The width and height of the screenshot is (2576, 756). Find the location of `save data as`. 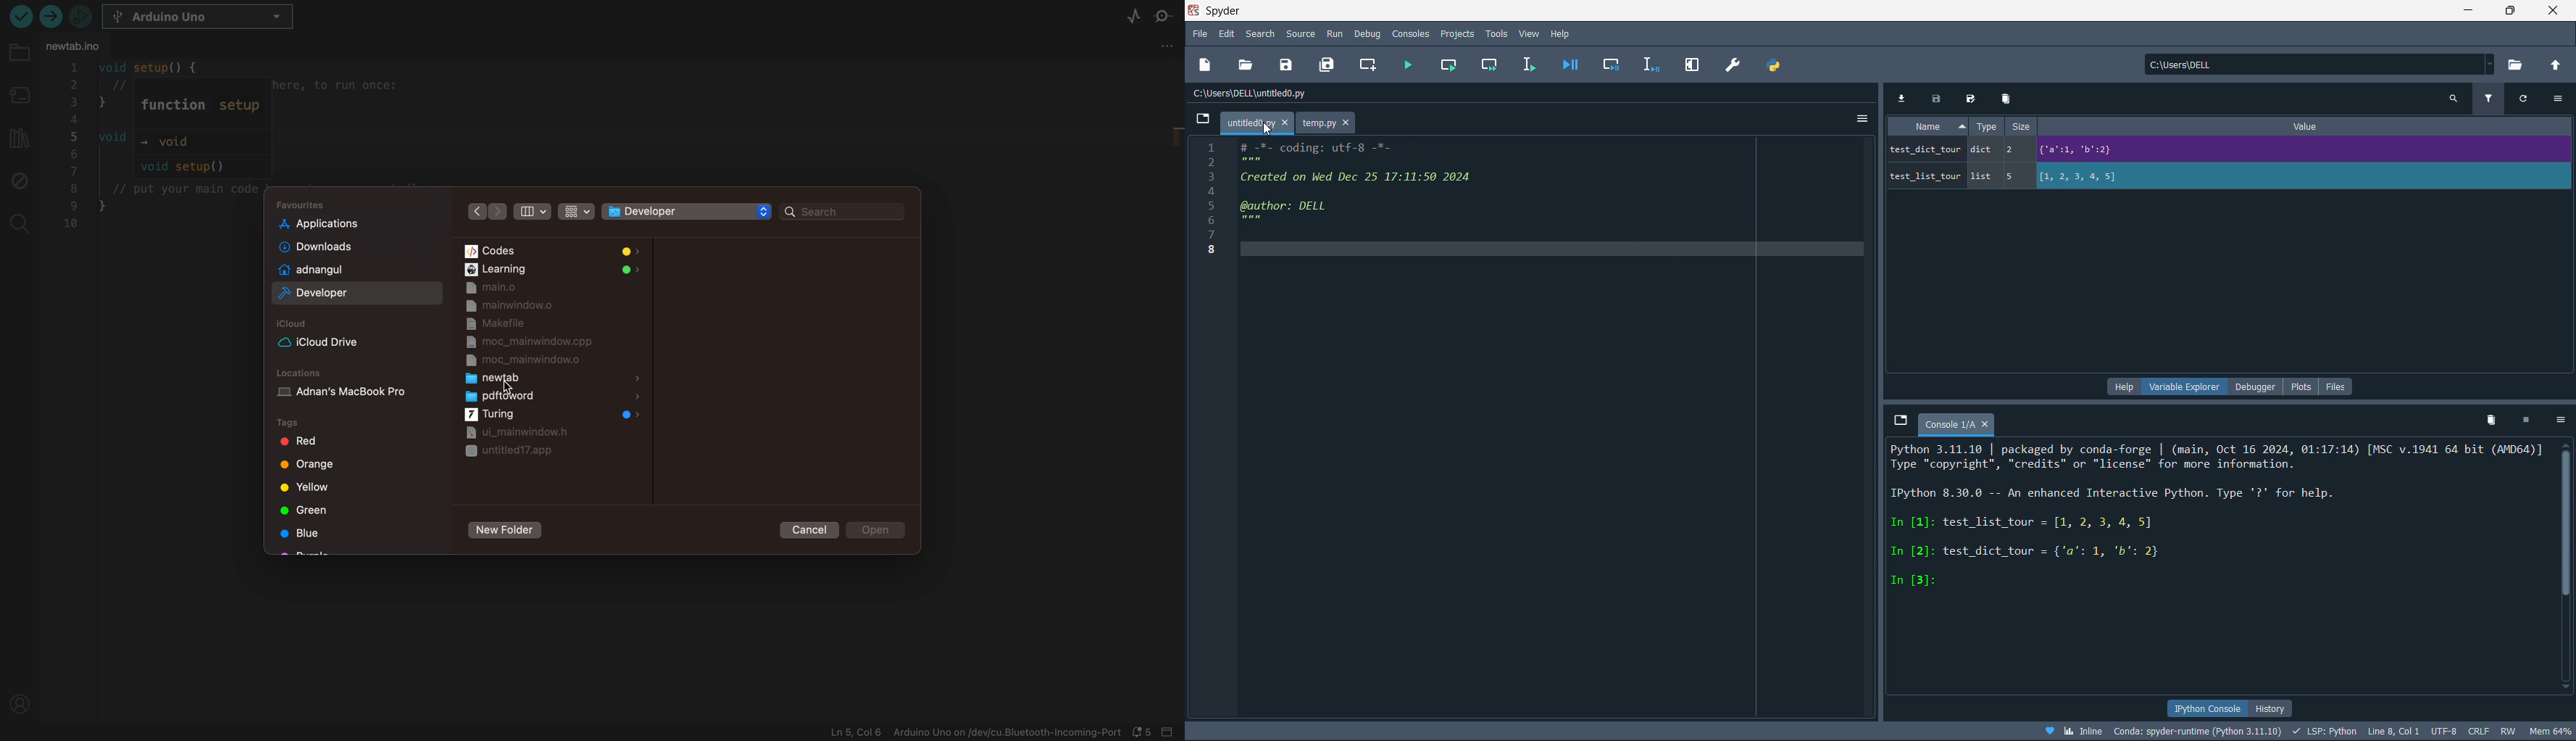

save data as is located at coordinates (1970, 97).